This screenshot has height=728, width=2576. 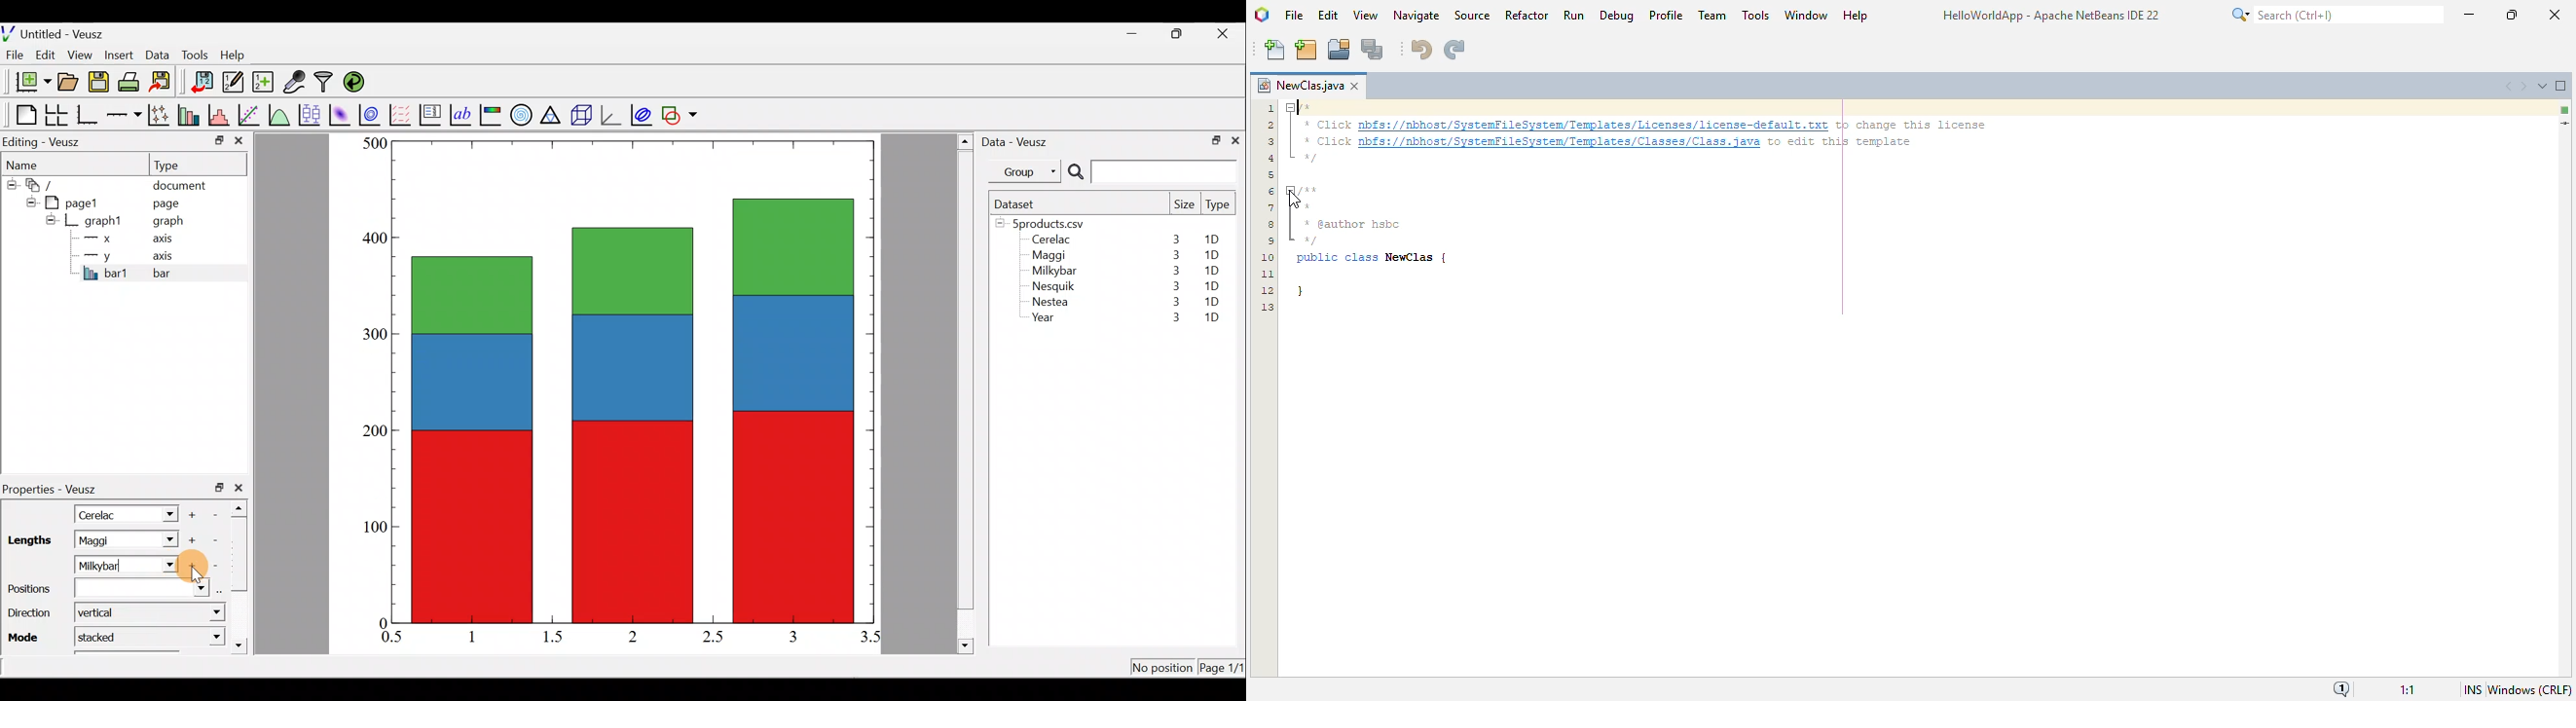 I want to click on graph, so click(x=168, y=223).